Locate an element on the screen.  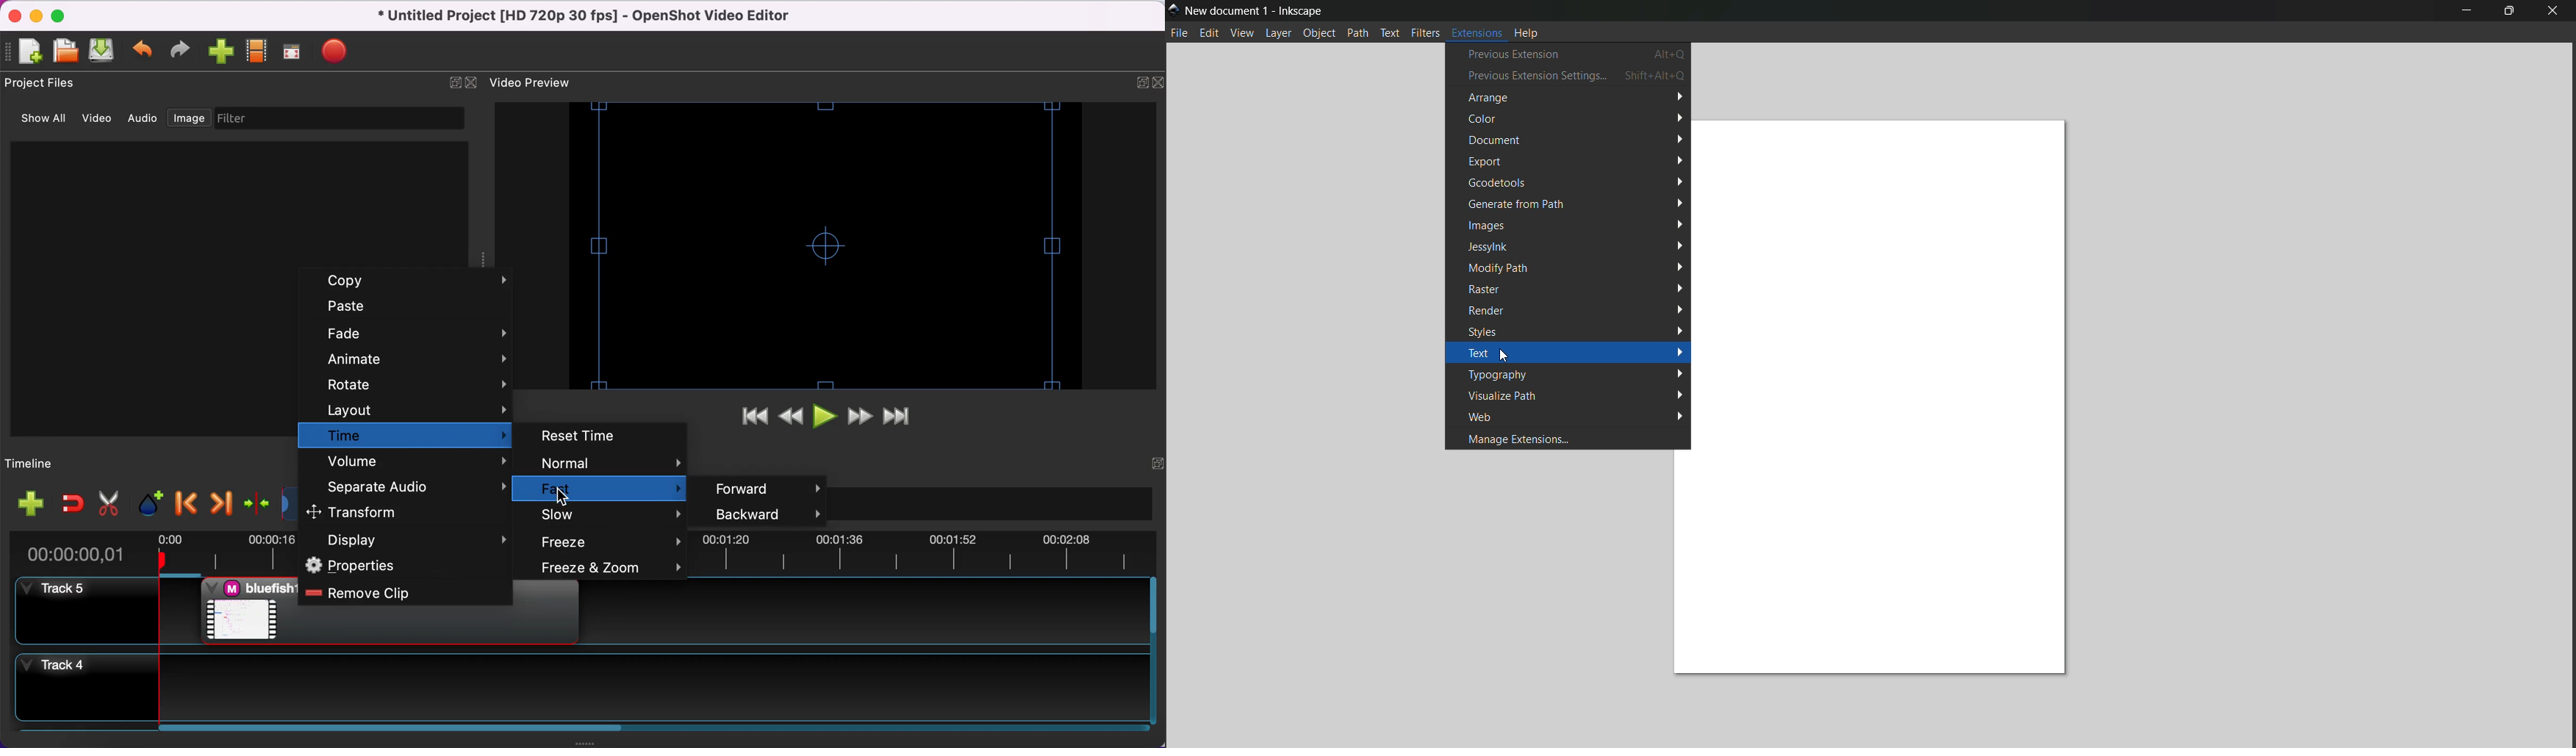
styles is located at coordinates (1572, 330).